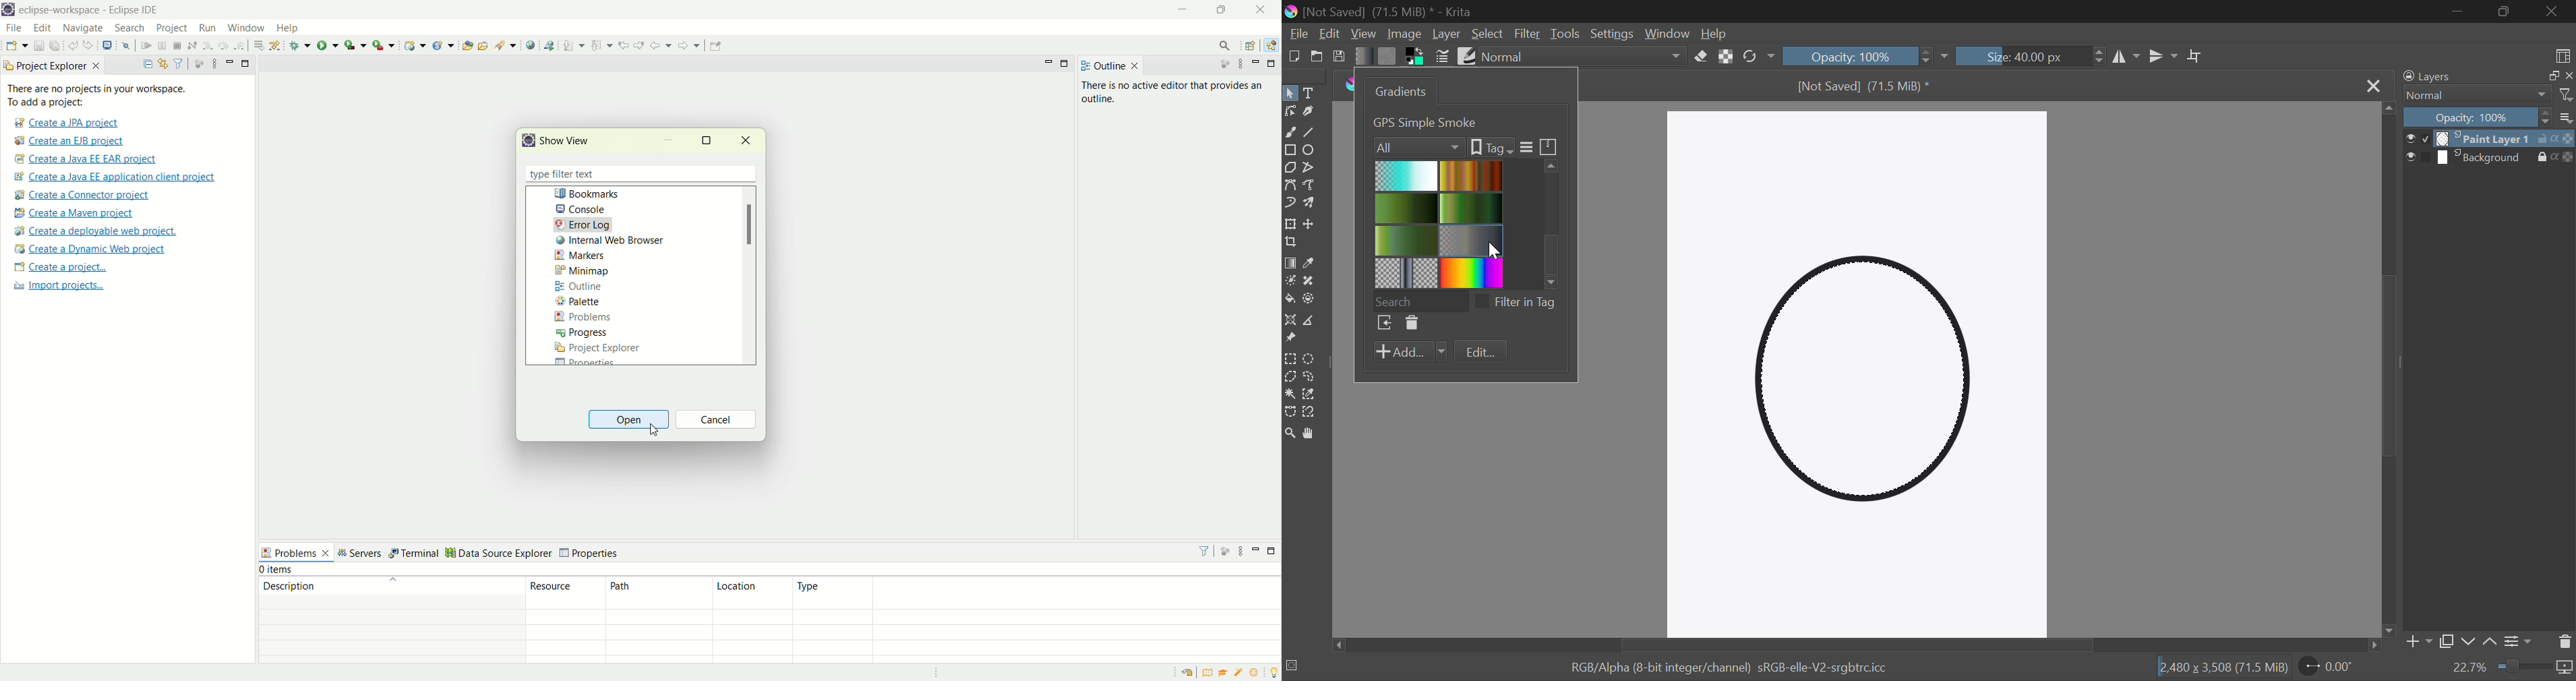 The width and height of the screenshot is (2576, 700). Describe the element at coordinates (2563, 55) in the screenshot. I see `Choose Workspace` at that location.